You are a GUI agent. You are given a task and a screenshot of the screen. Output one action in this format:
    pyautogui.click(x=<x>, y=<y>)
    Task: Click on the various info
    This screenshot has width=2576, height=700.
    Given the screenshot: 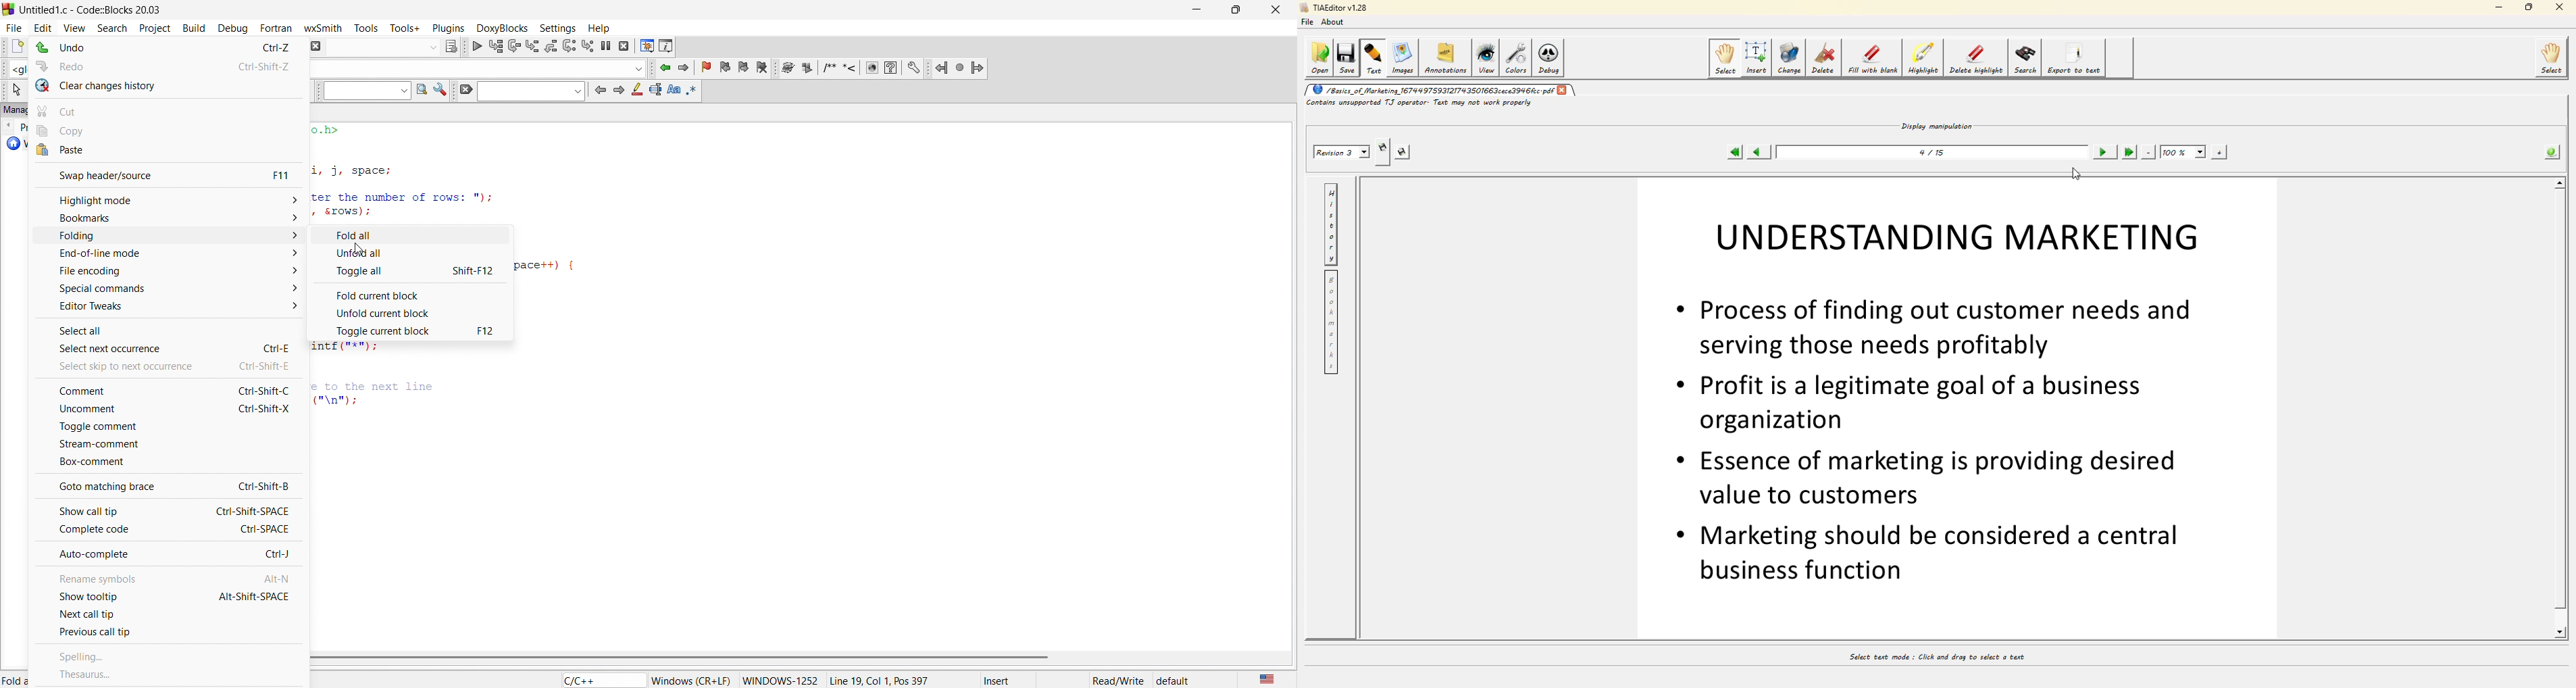 What is the action you would take?
    pyautogui.click(x=667, y=45)
    